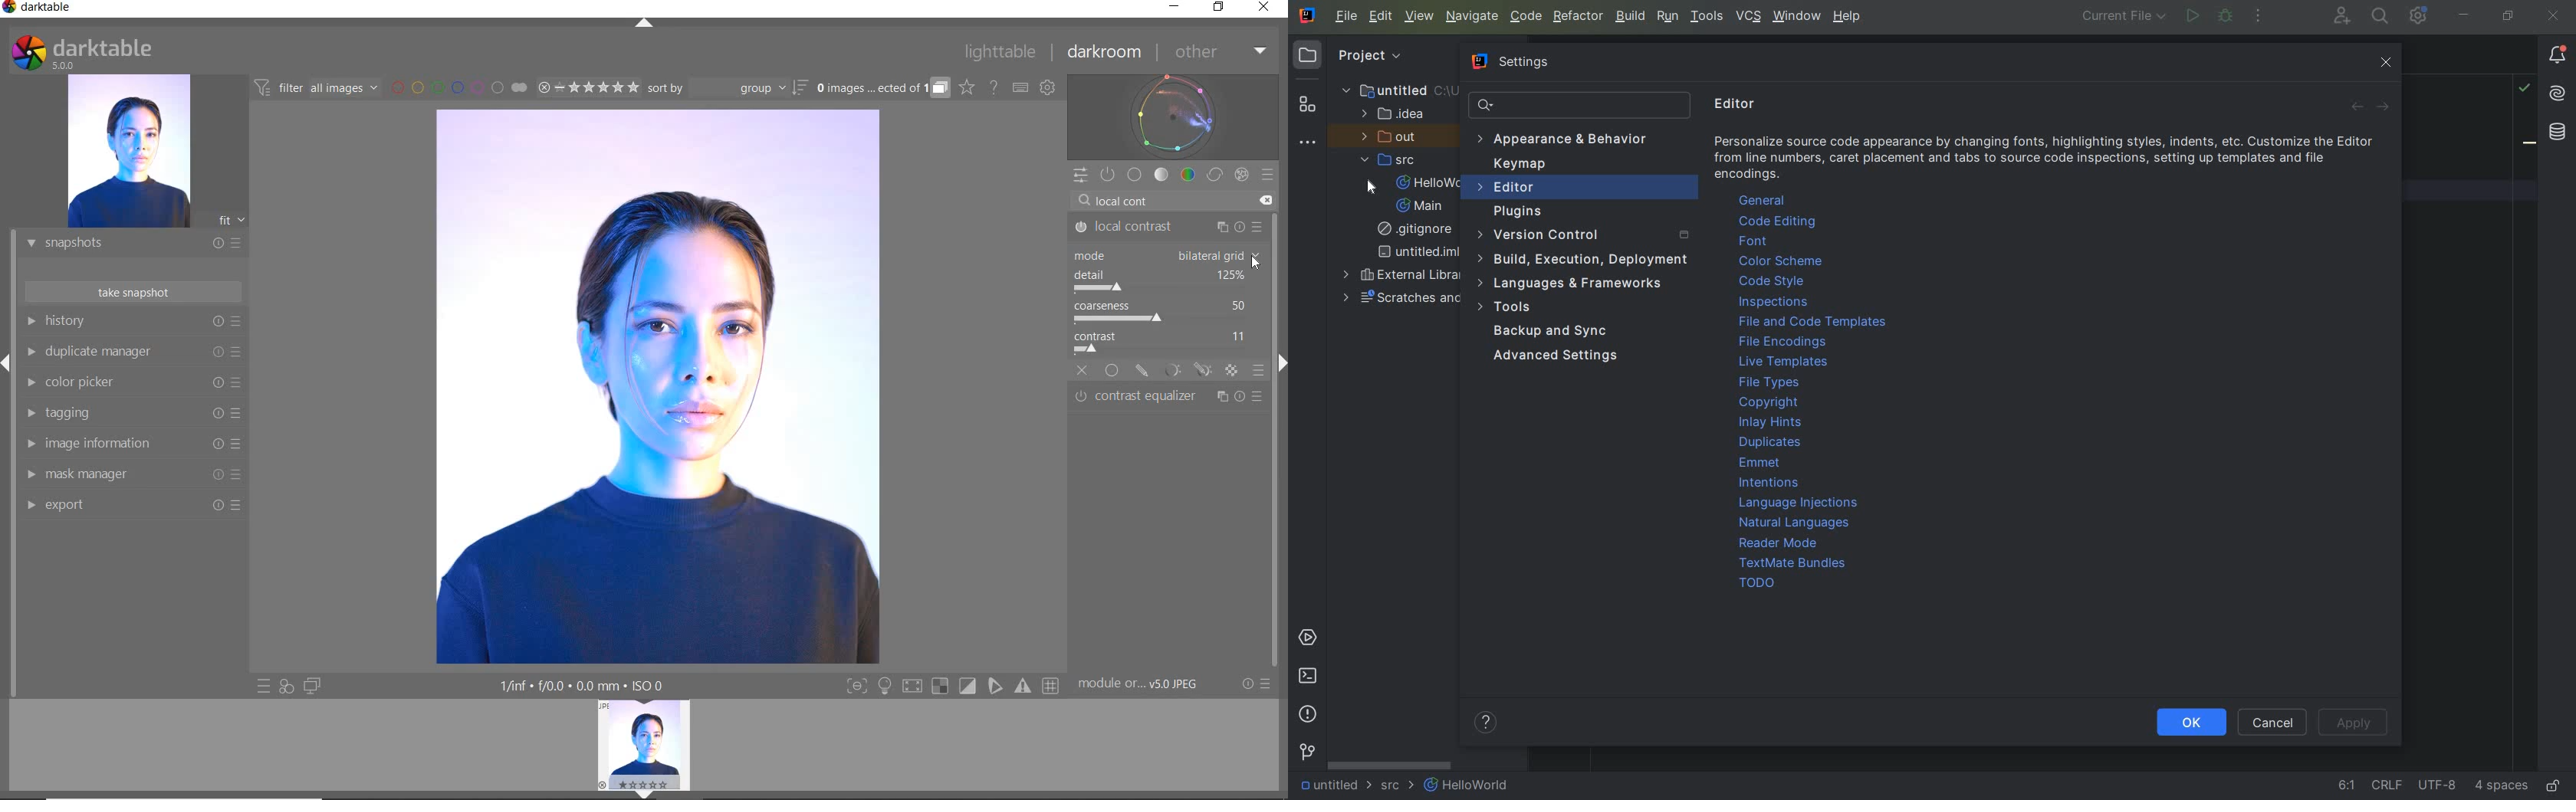  Describe the element at coordinates (128, 152) in the screenshot. I see `IMAGE PREVIEW` at that location.